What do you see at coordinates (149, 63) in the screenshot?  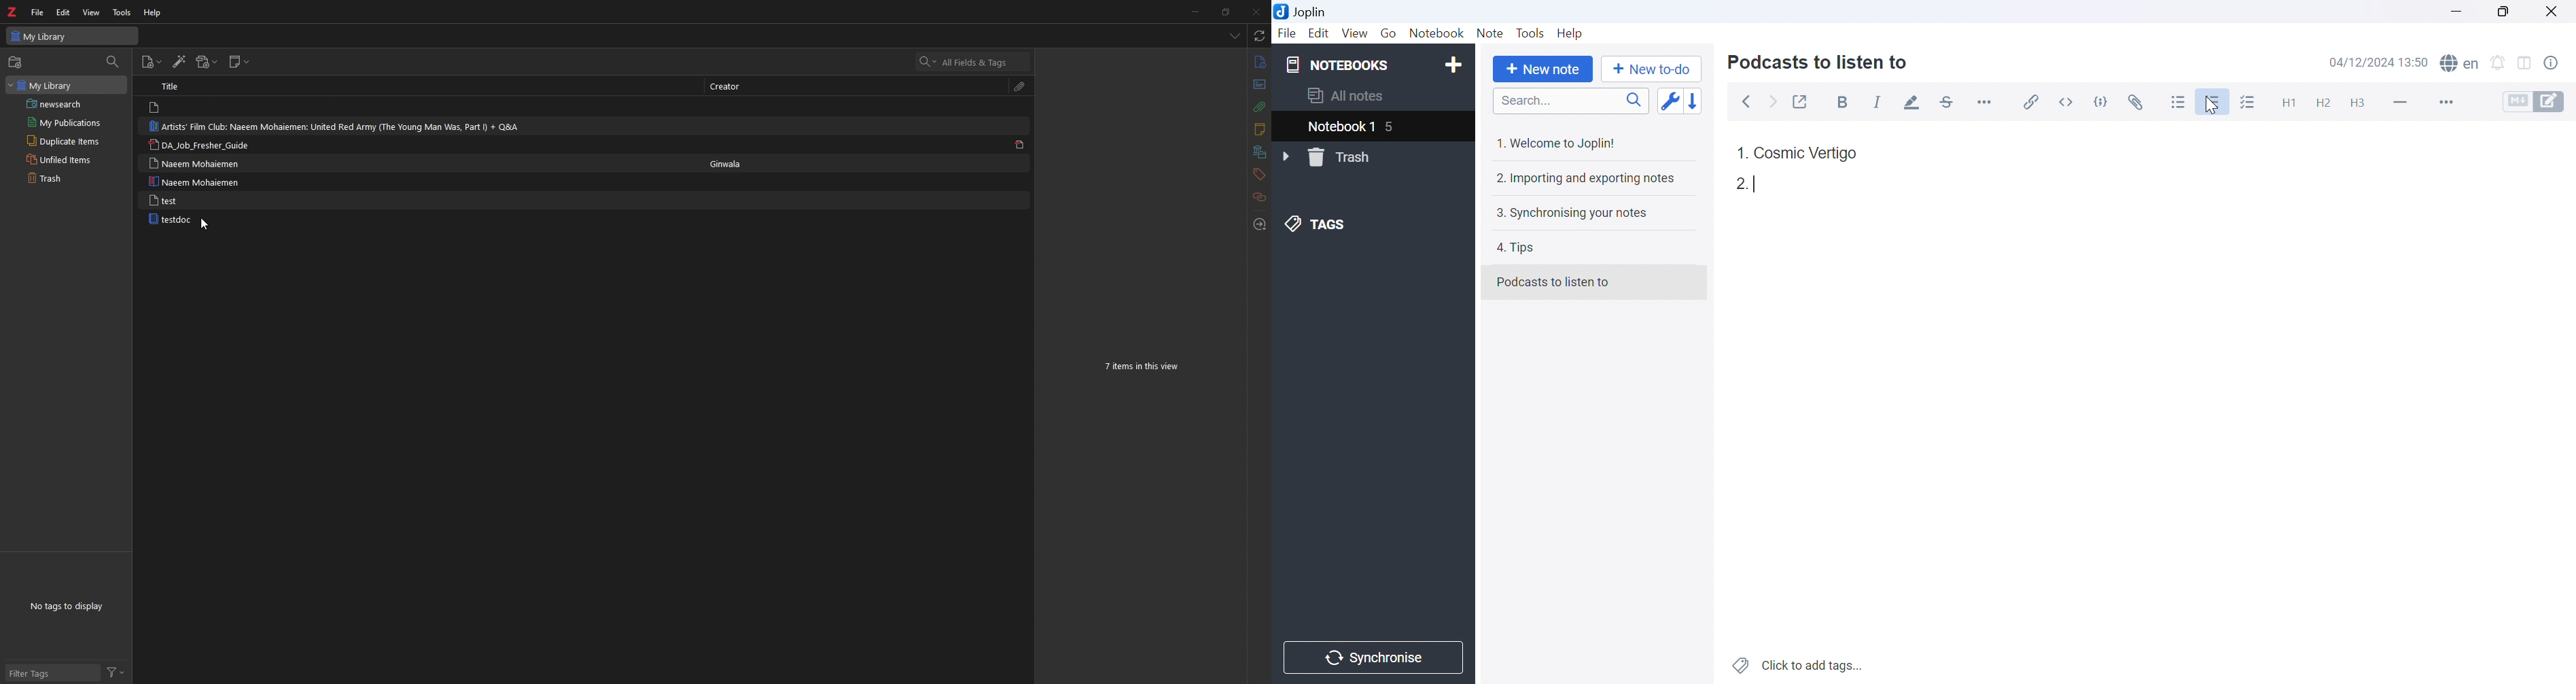 I see `new item` at bounding box center [149, 63].